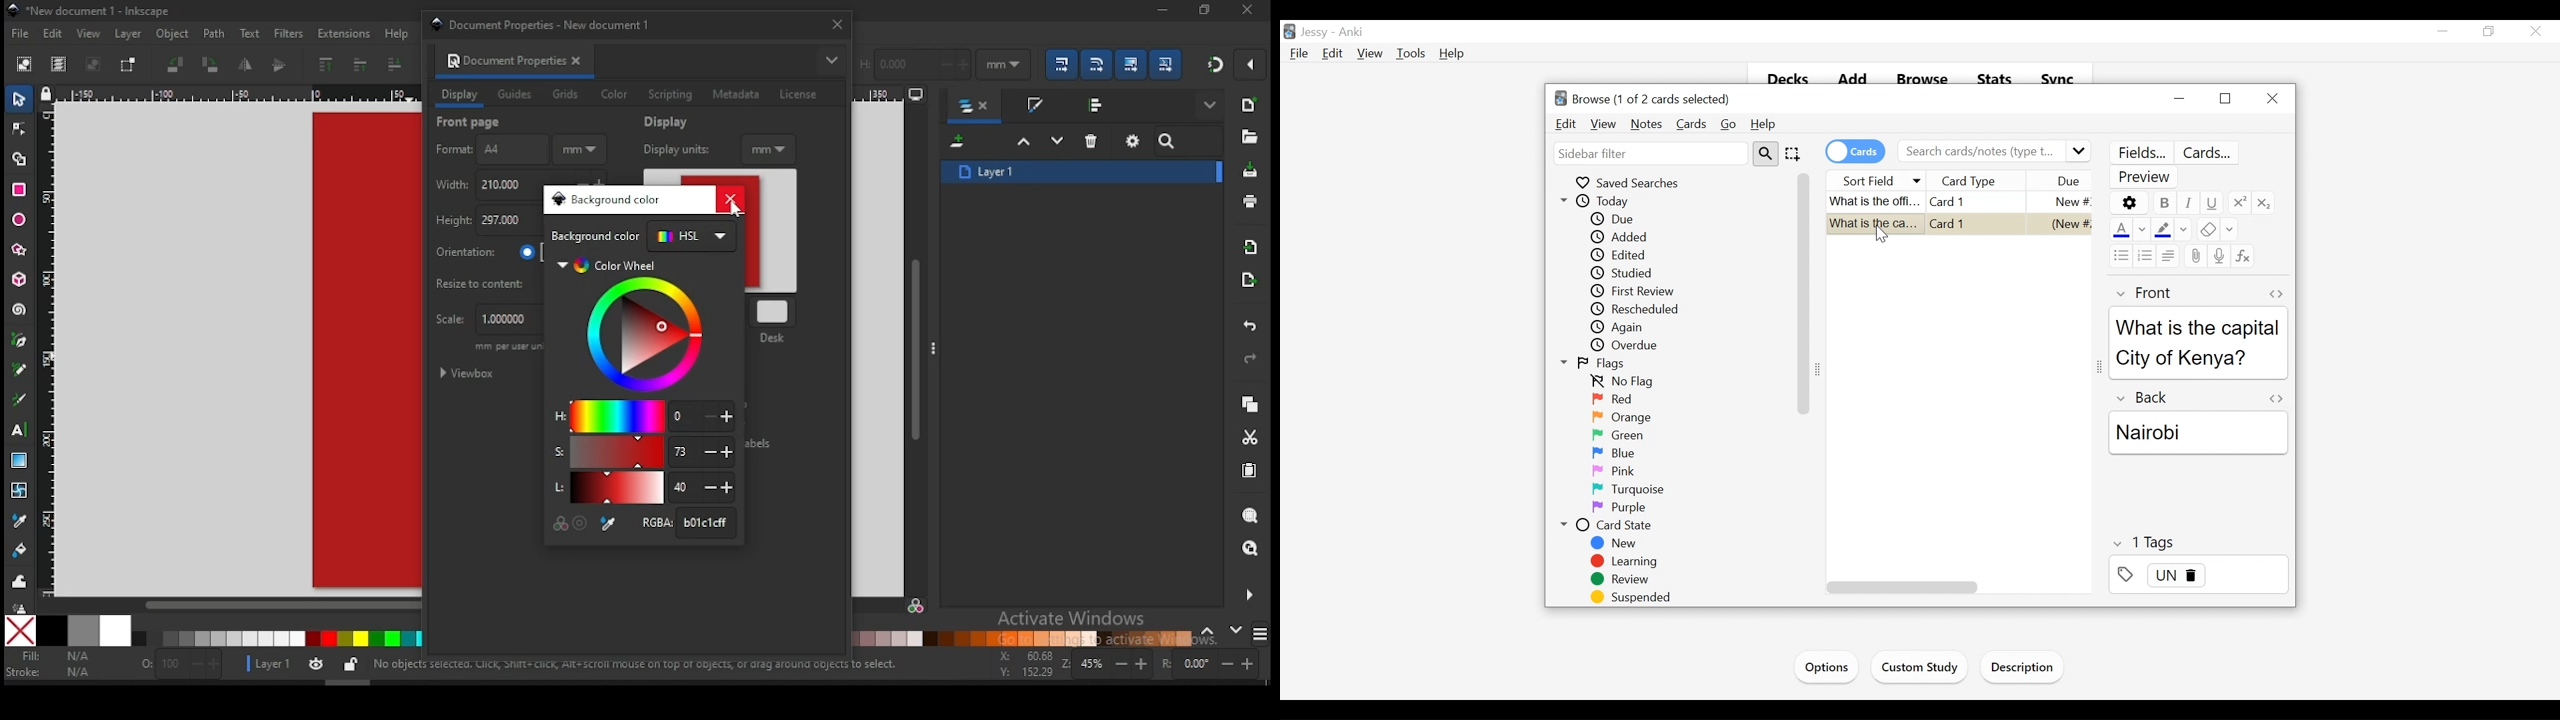  Describe the element at coordinates (1334, 54) in the screenshot. I see `Edit` at that location.